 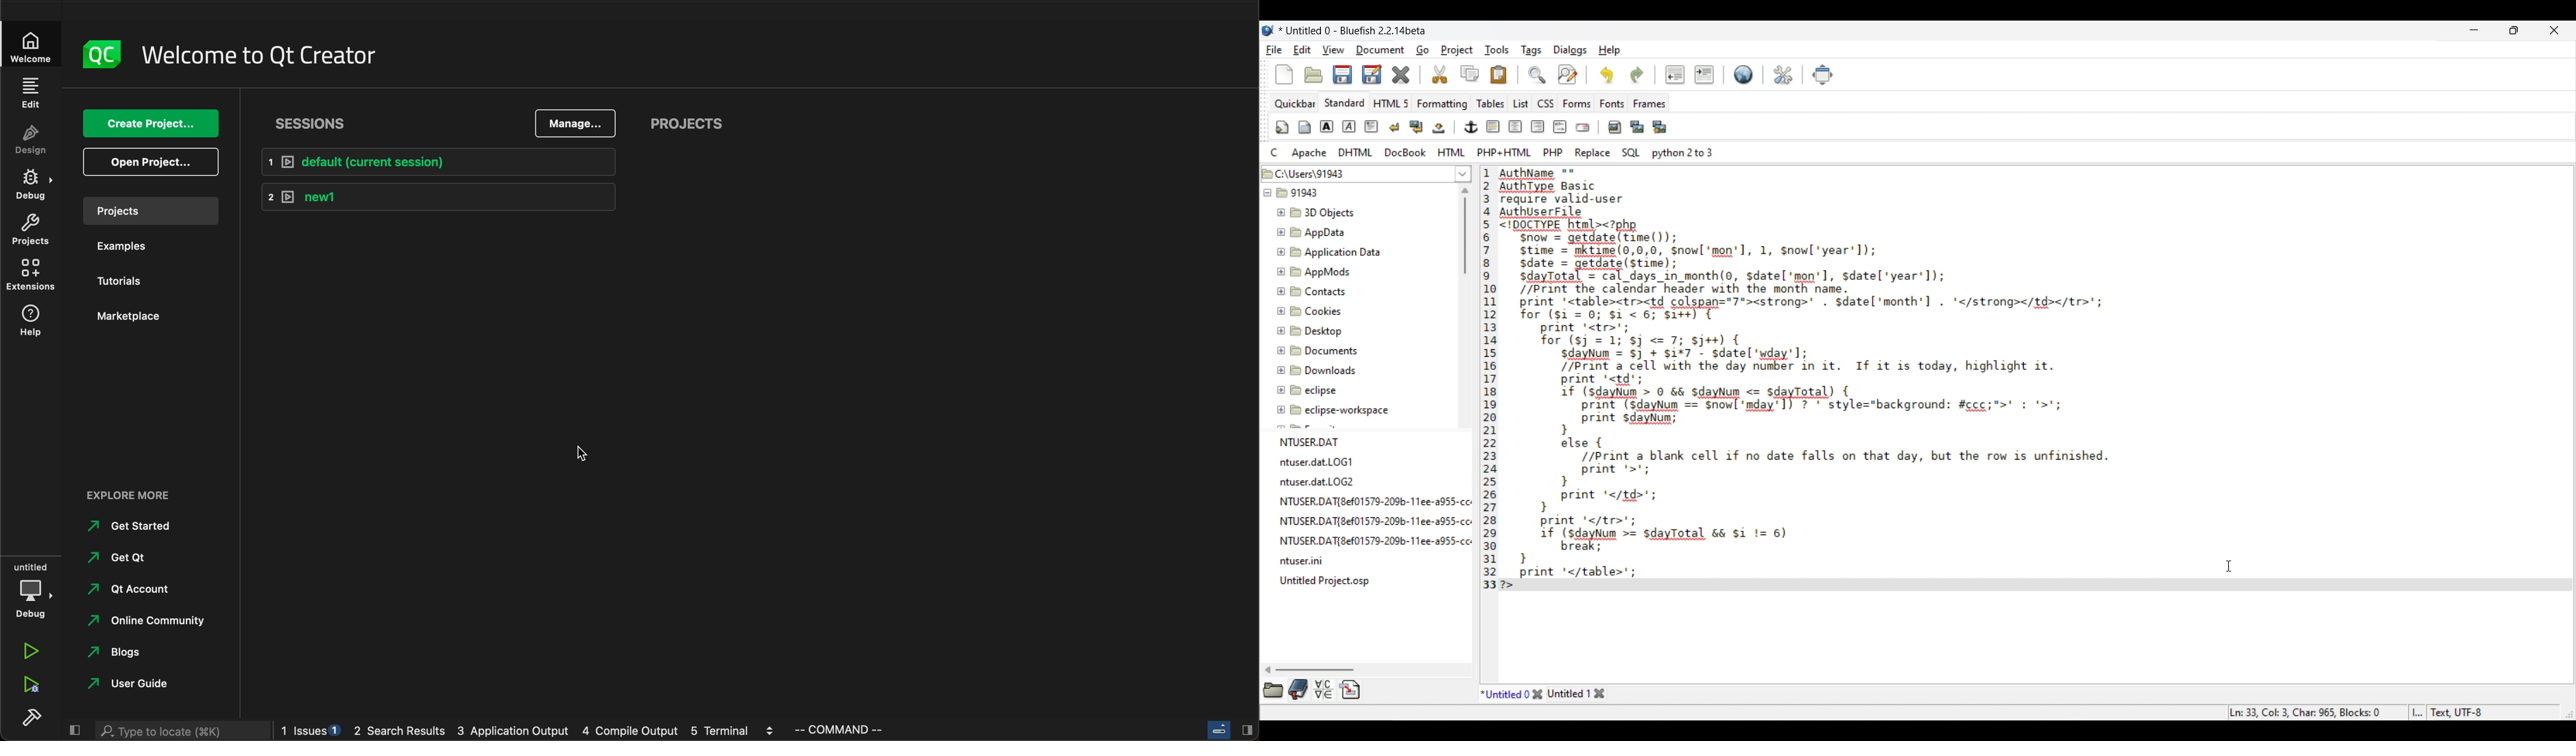 I want to click on build, so click(x=36, y=720).